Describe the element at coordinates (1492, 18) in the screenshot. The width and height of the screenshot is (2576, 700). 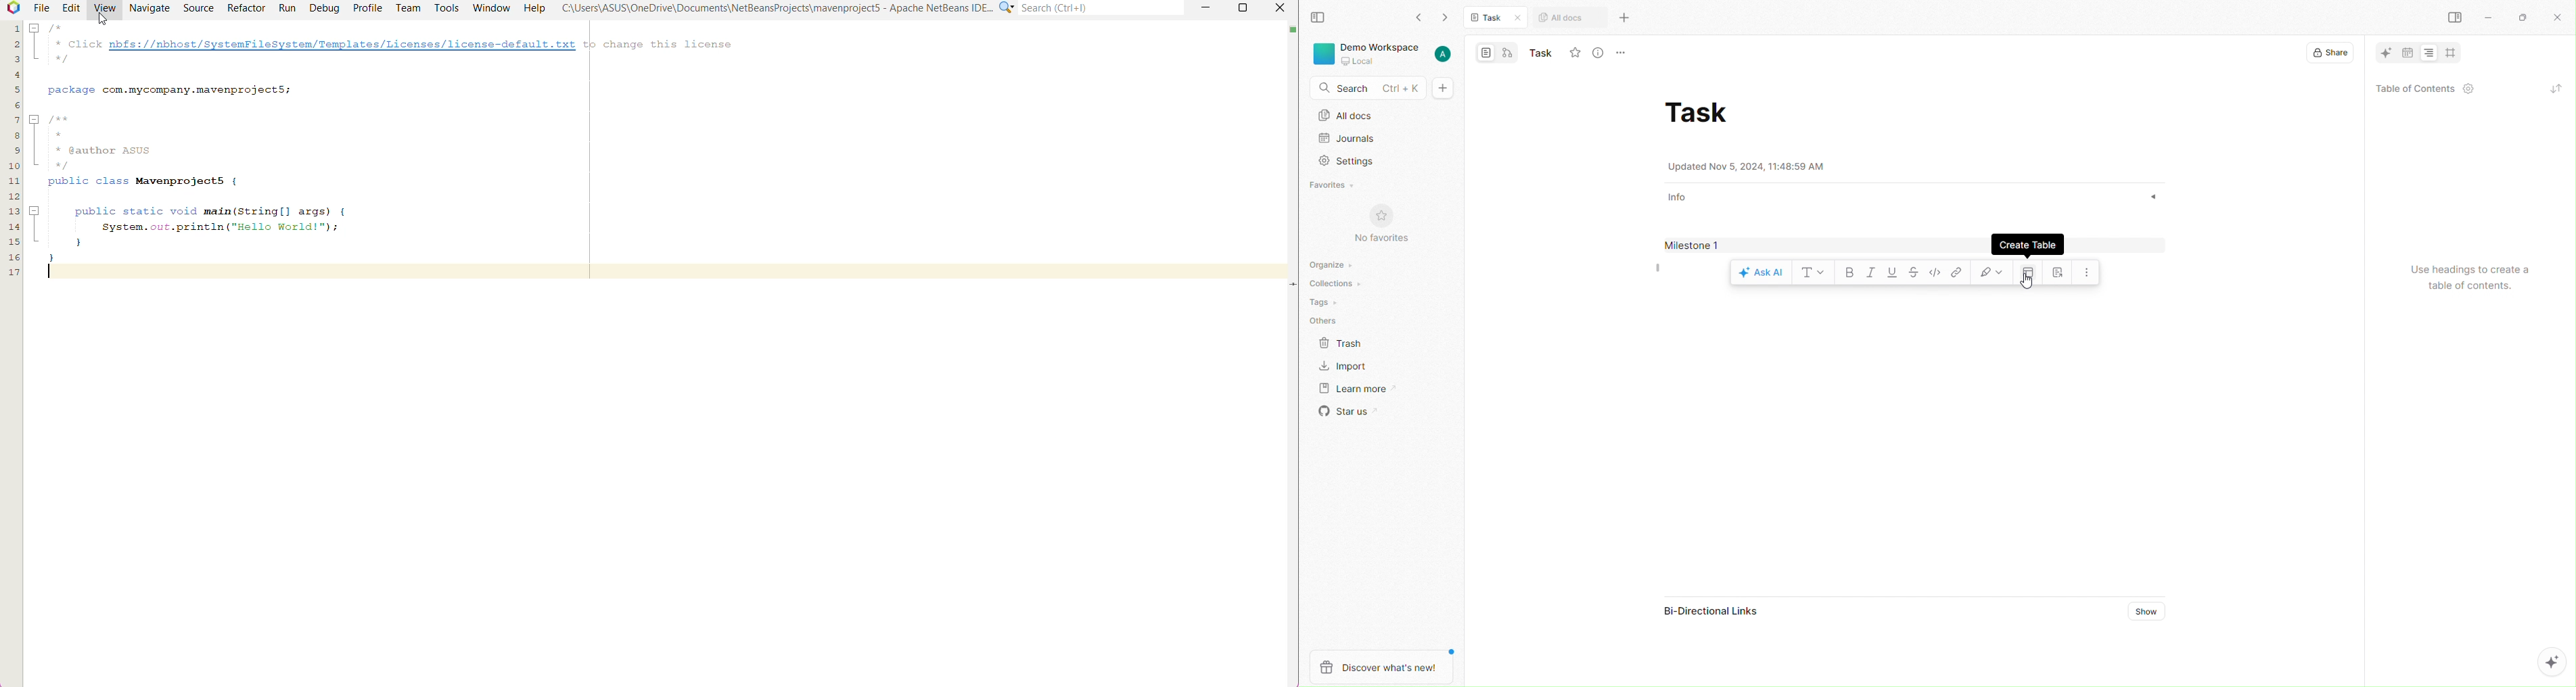
I see `Task` at that location.